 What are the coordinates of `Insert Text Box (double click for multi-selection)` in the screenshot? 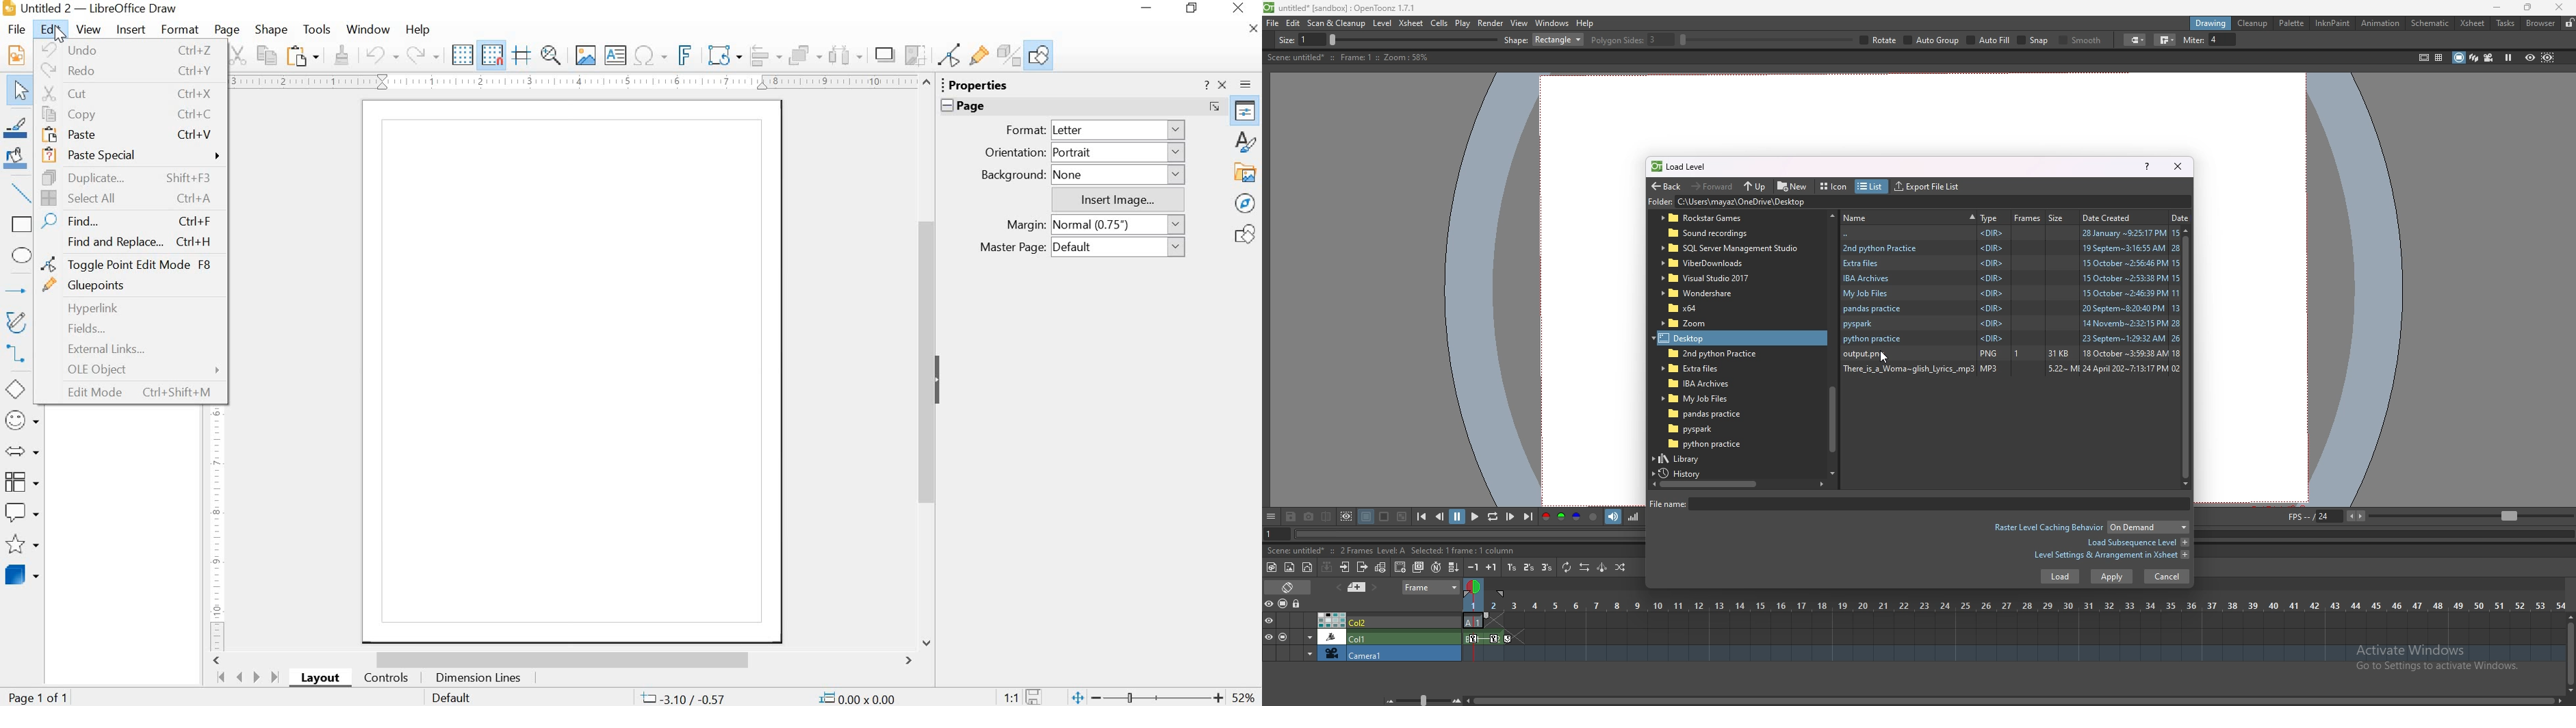 It's located at (609, 55).